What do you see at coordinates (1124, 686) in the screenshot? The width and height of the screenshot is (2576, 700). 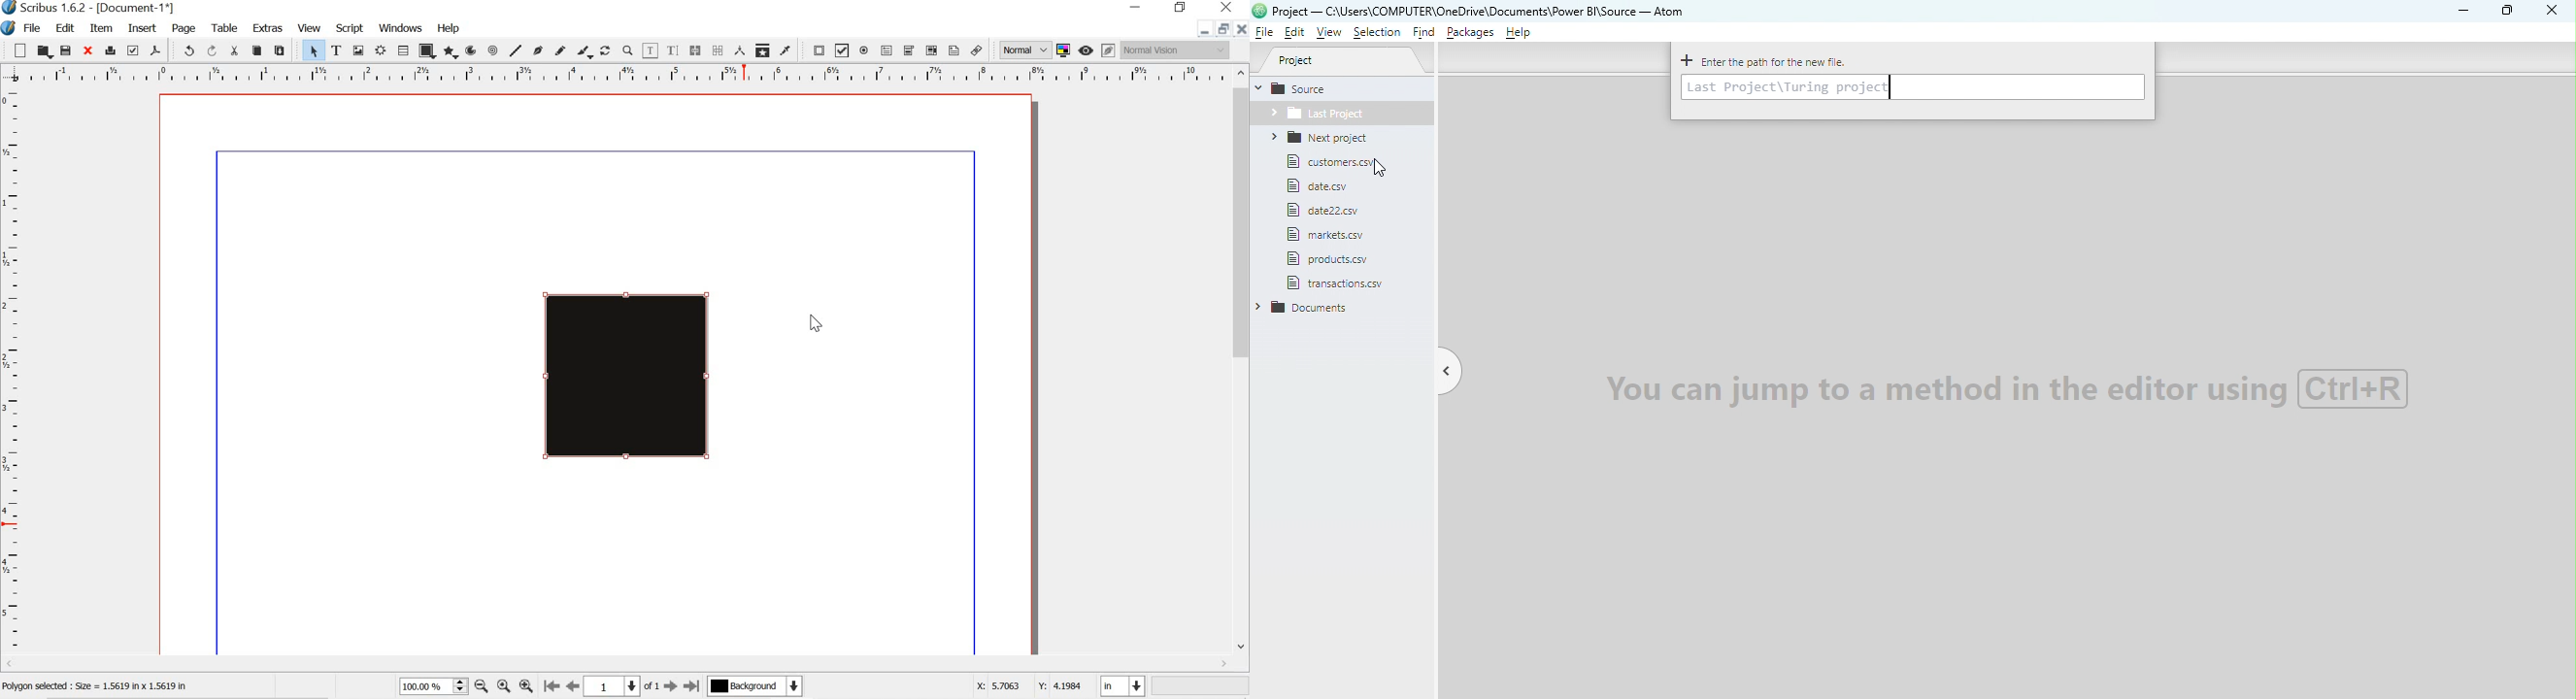 I see `in` at bounding box center [1124, 686].